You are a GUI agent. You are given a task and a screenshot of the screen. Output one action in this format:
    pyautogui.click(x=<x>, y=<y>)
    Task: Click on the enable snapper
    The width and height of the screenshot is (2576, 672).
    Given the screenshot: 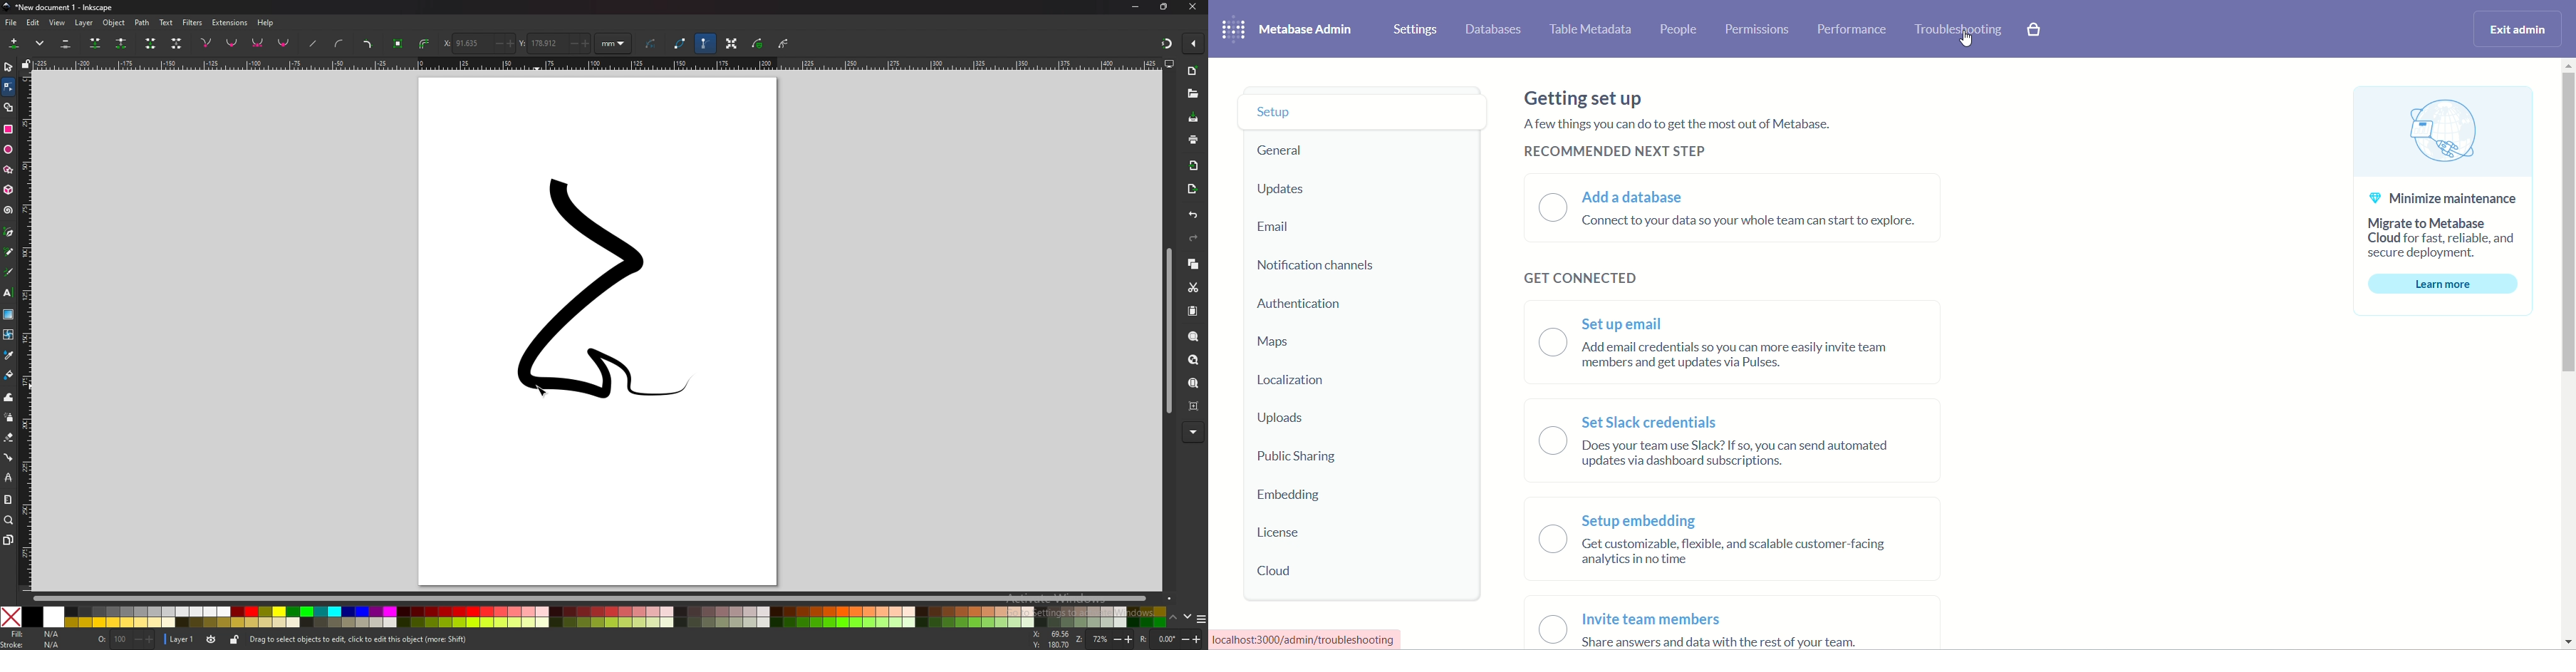 What is the action you would take?
    pyautogui.click(x=1194, y=44)
    